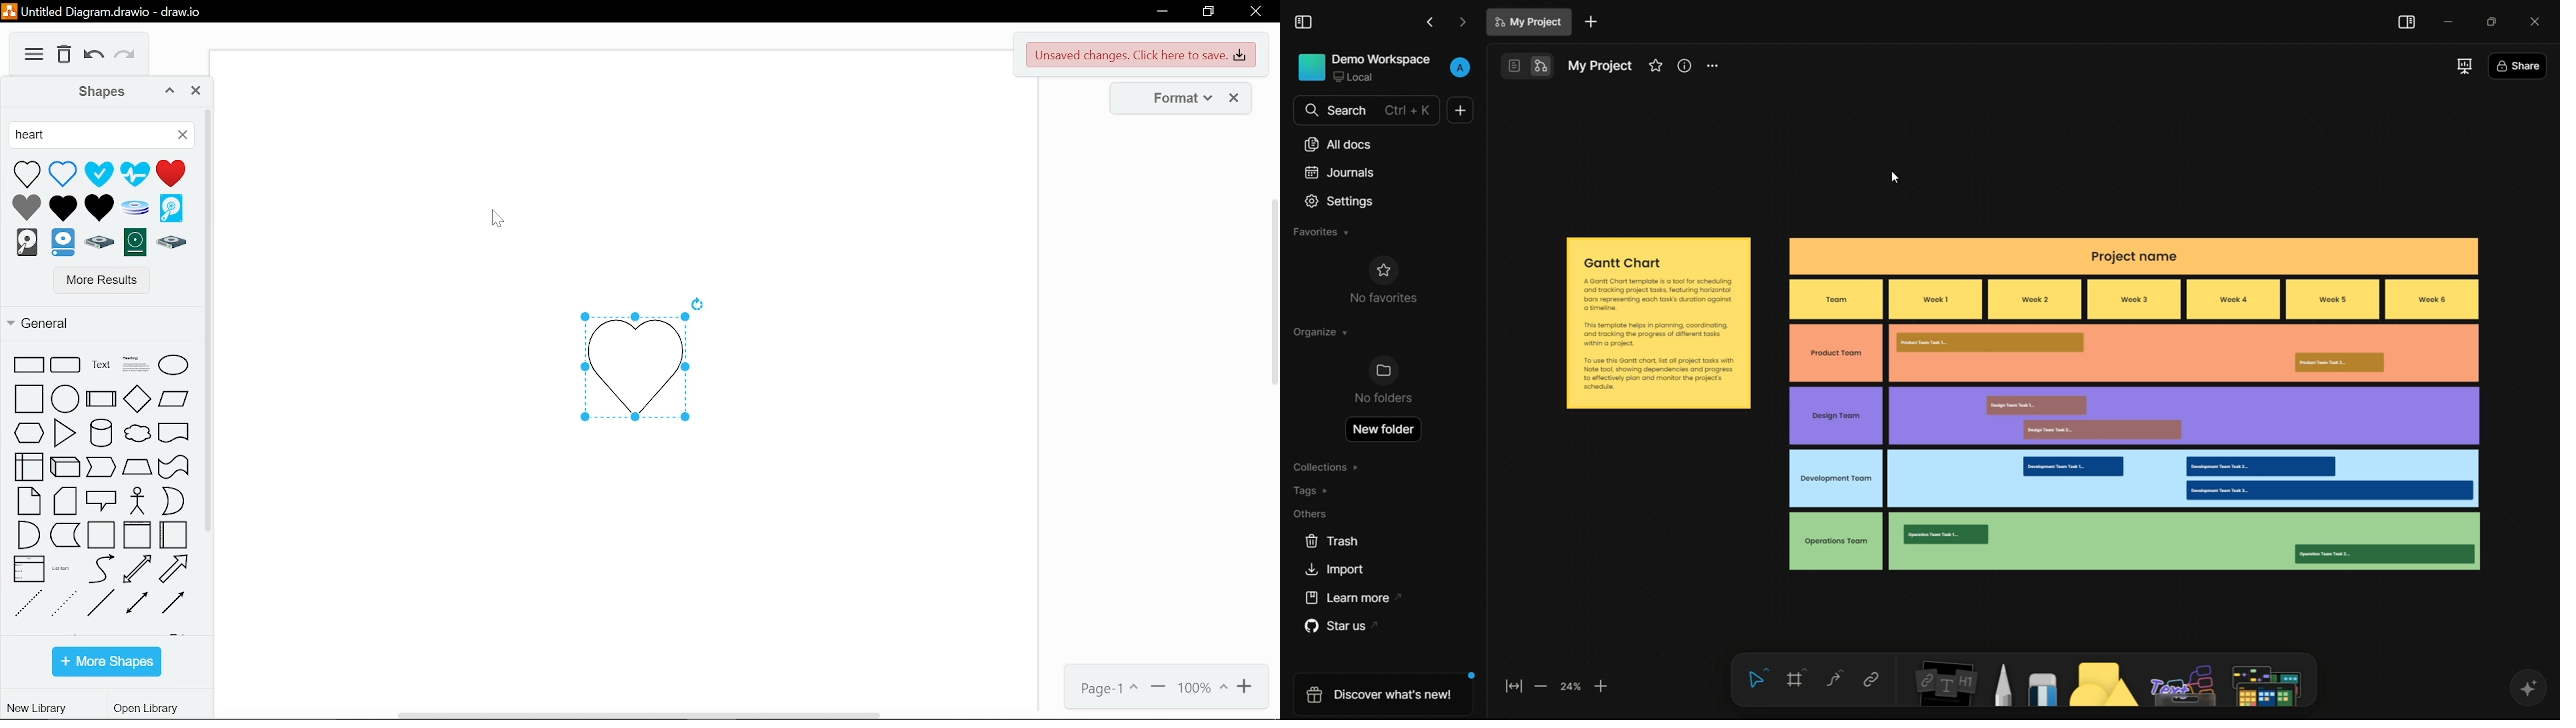 This screenshot has width=2576, height=728. I want to click on bidirectional arrow, so click(138, 569).